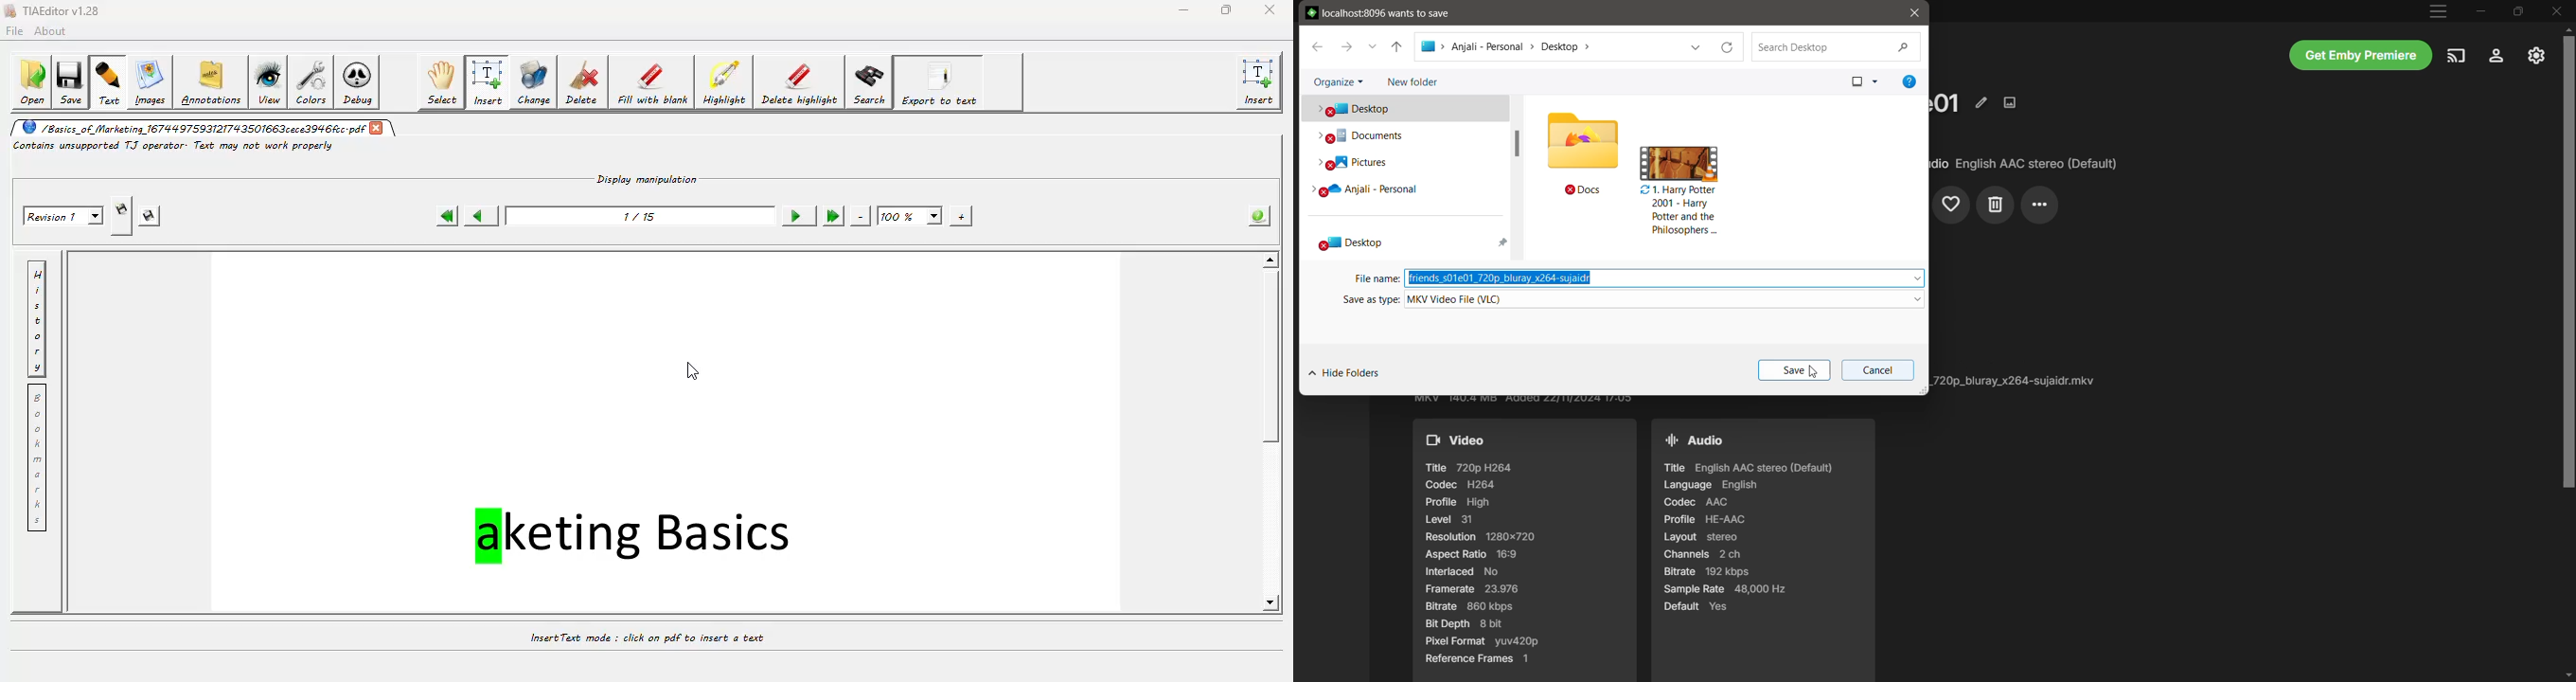  What do you see at coordinates (1337, 80) in the screenshot?
I see `Organize` at bounding box center [1337, 80].